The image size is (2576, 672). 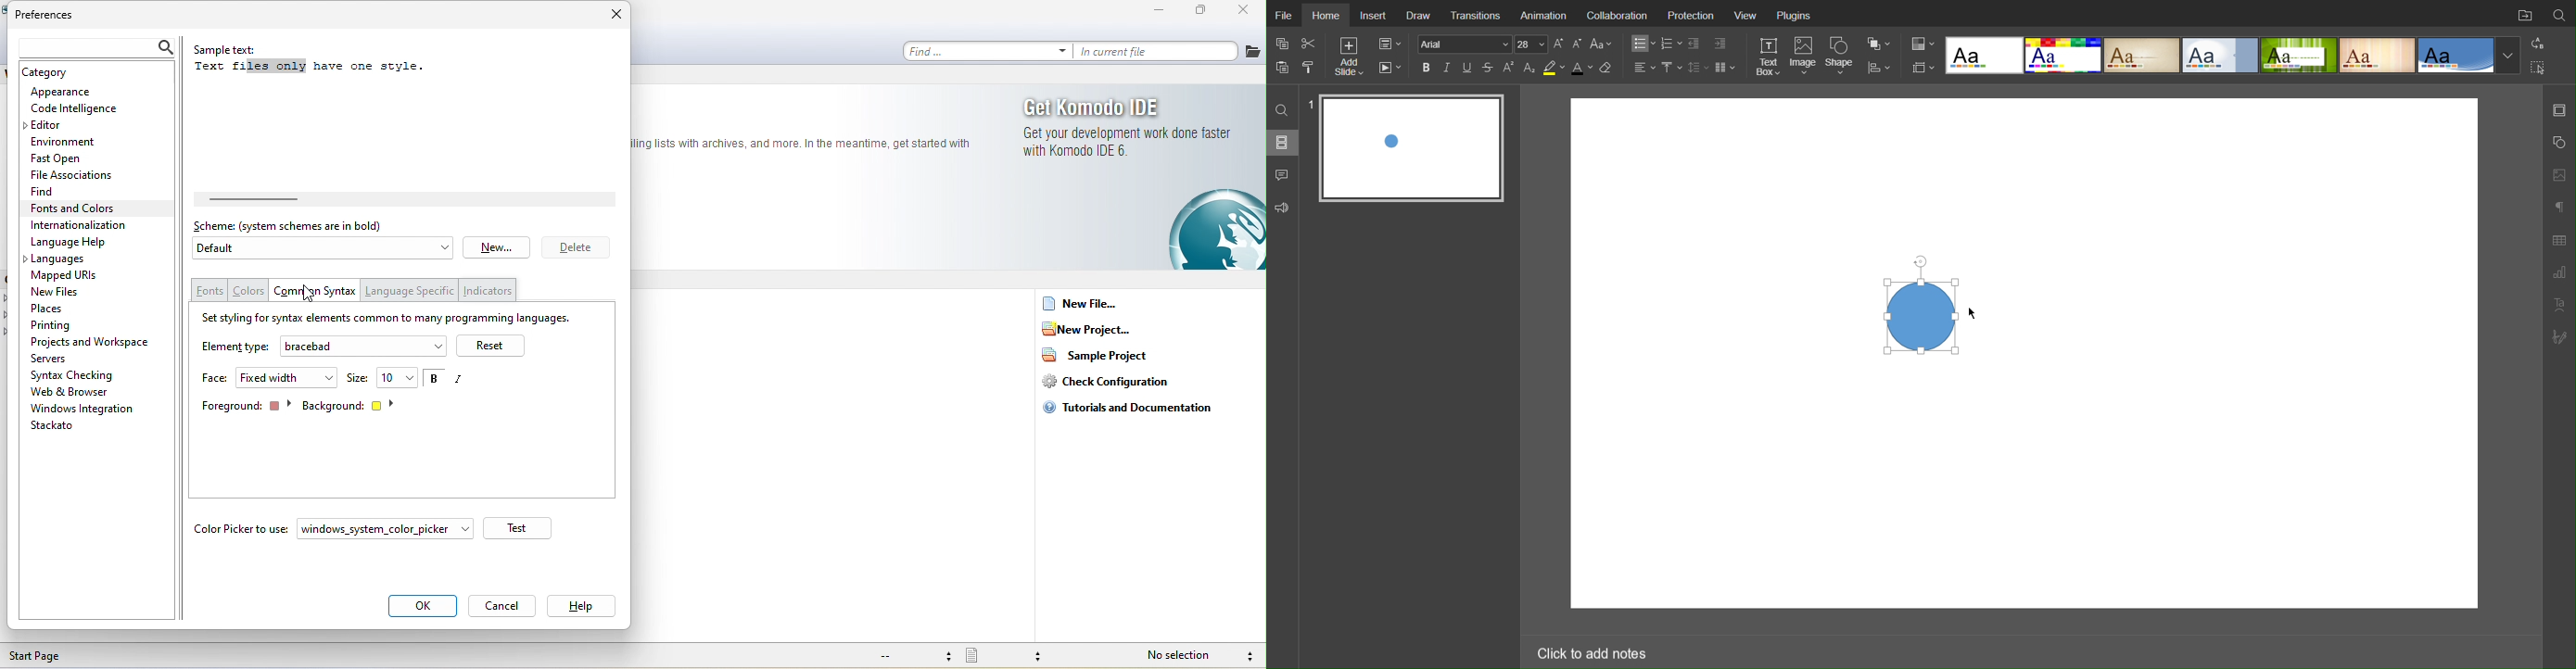 I want to click on Increase Indent, so click(x=1719, y=44).